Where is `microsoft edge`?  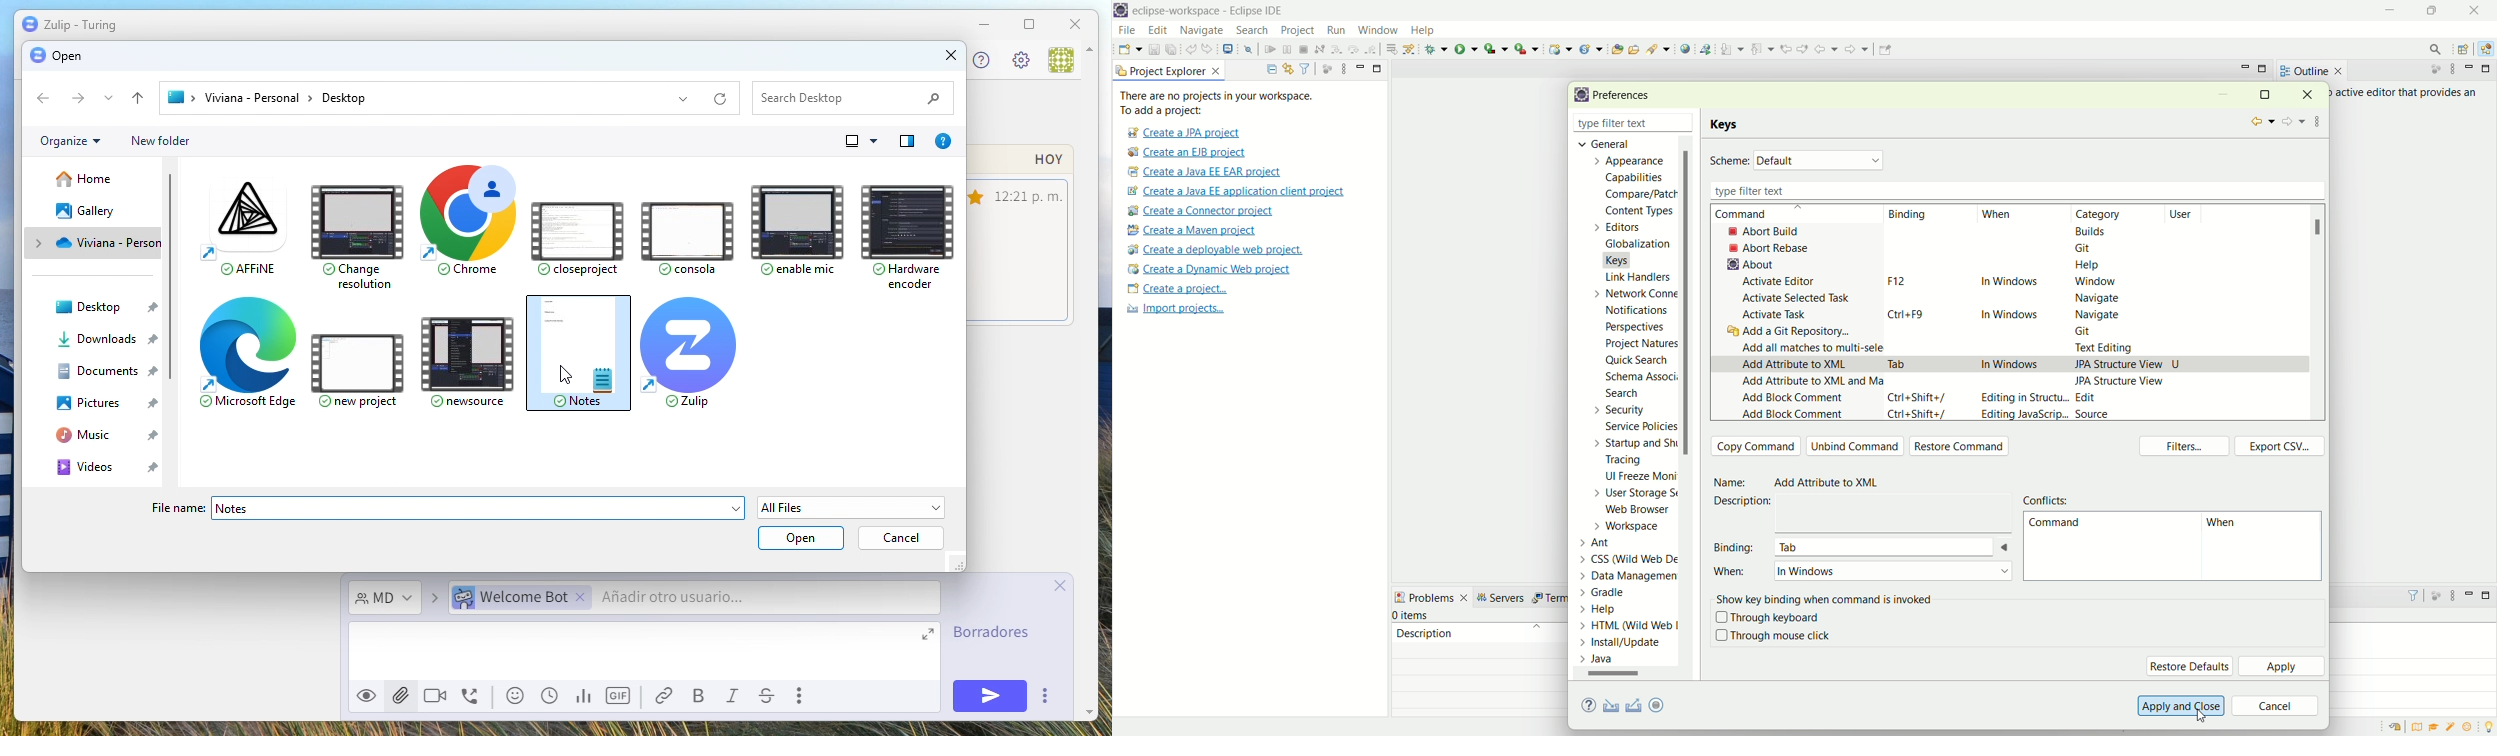 microsoft edge is located at coordinates (249, 358).